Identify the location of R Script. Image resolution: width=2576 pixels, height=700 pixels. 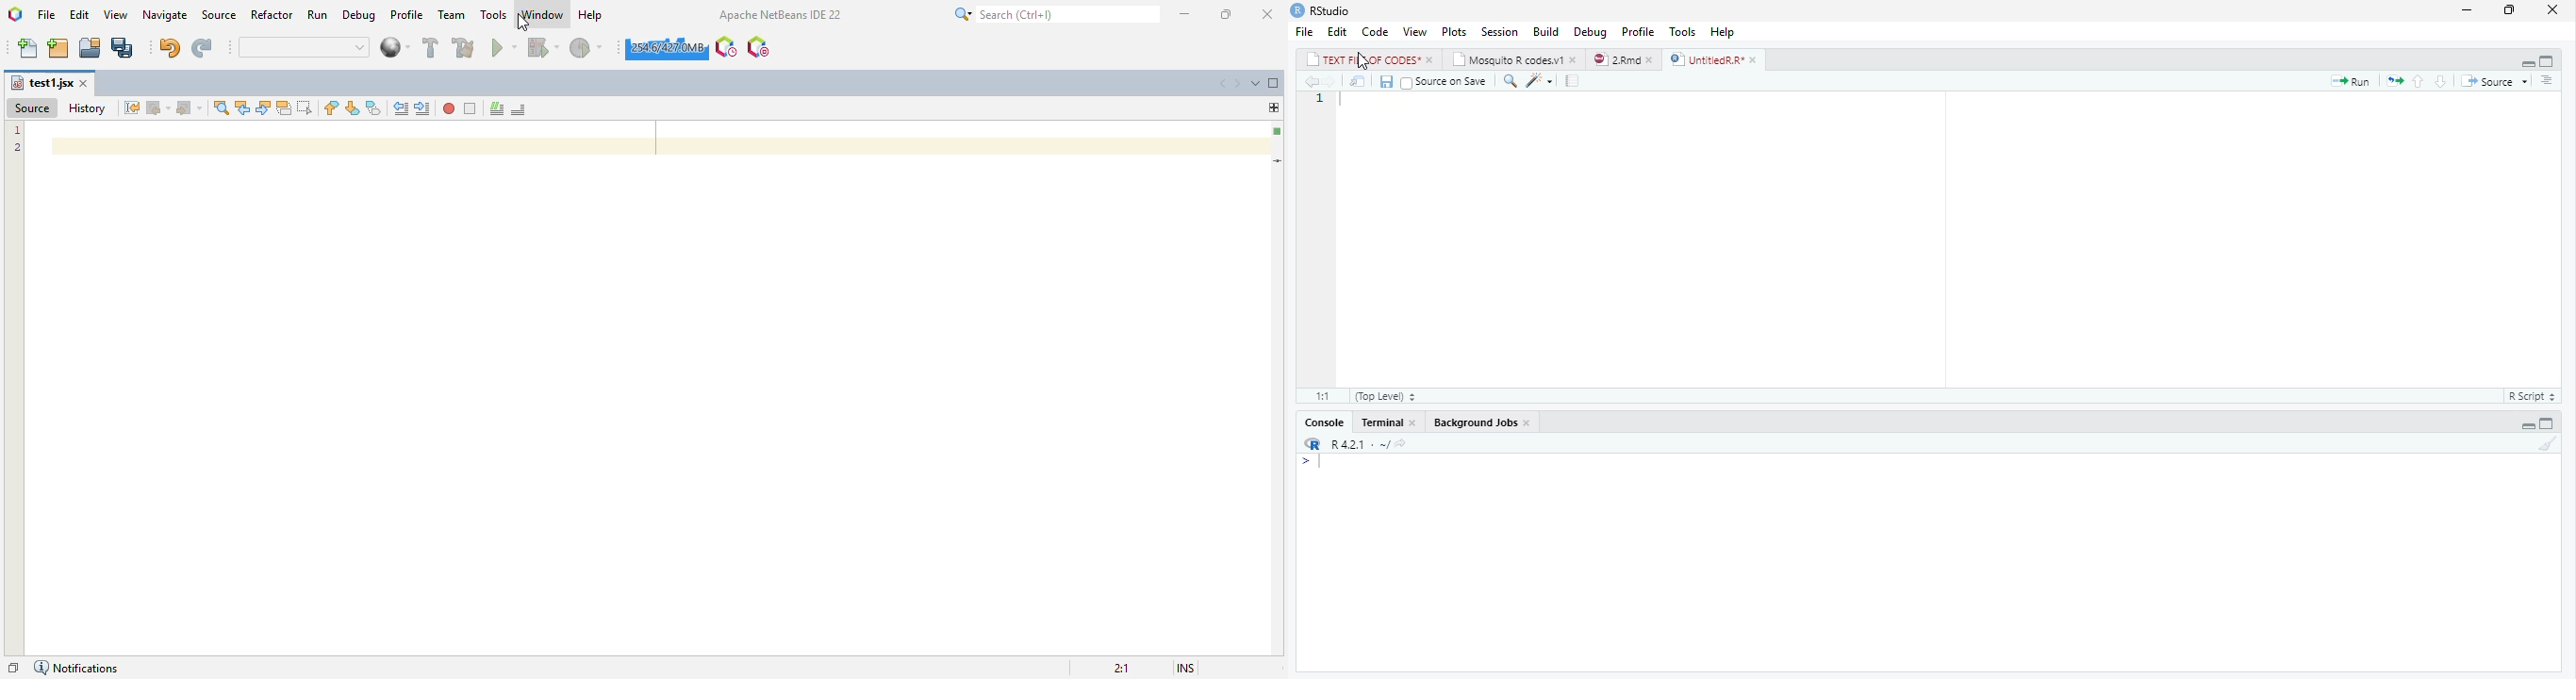
(2531, 395).